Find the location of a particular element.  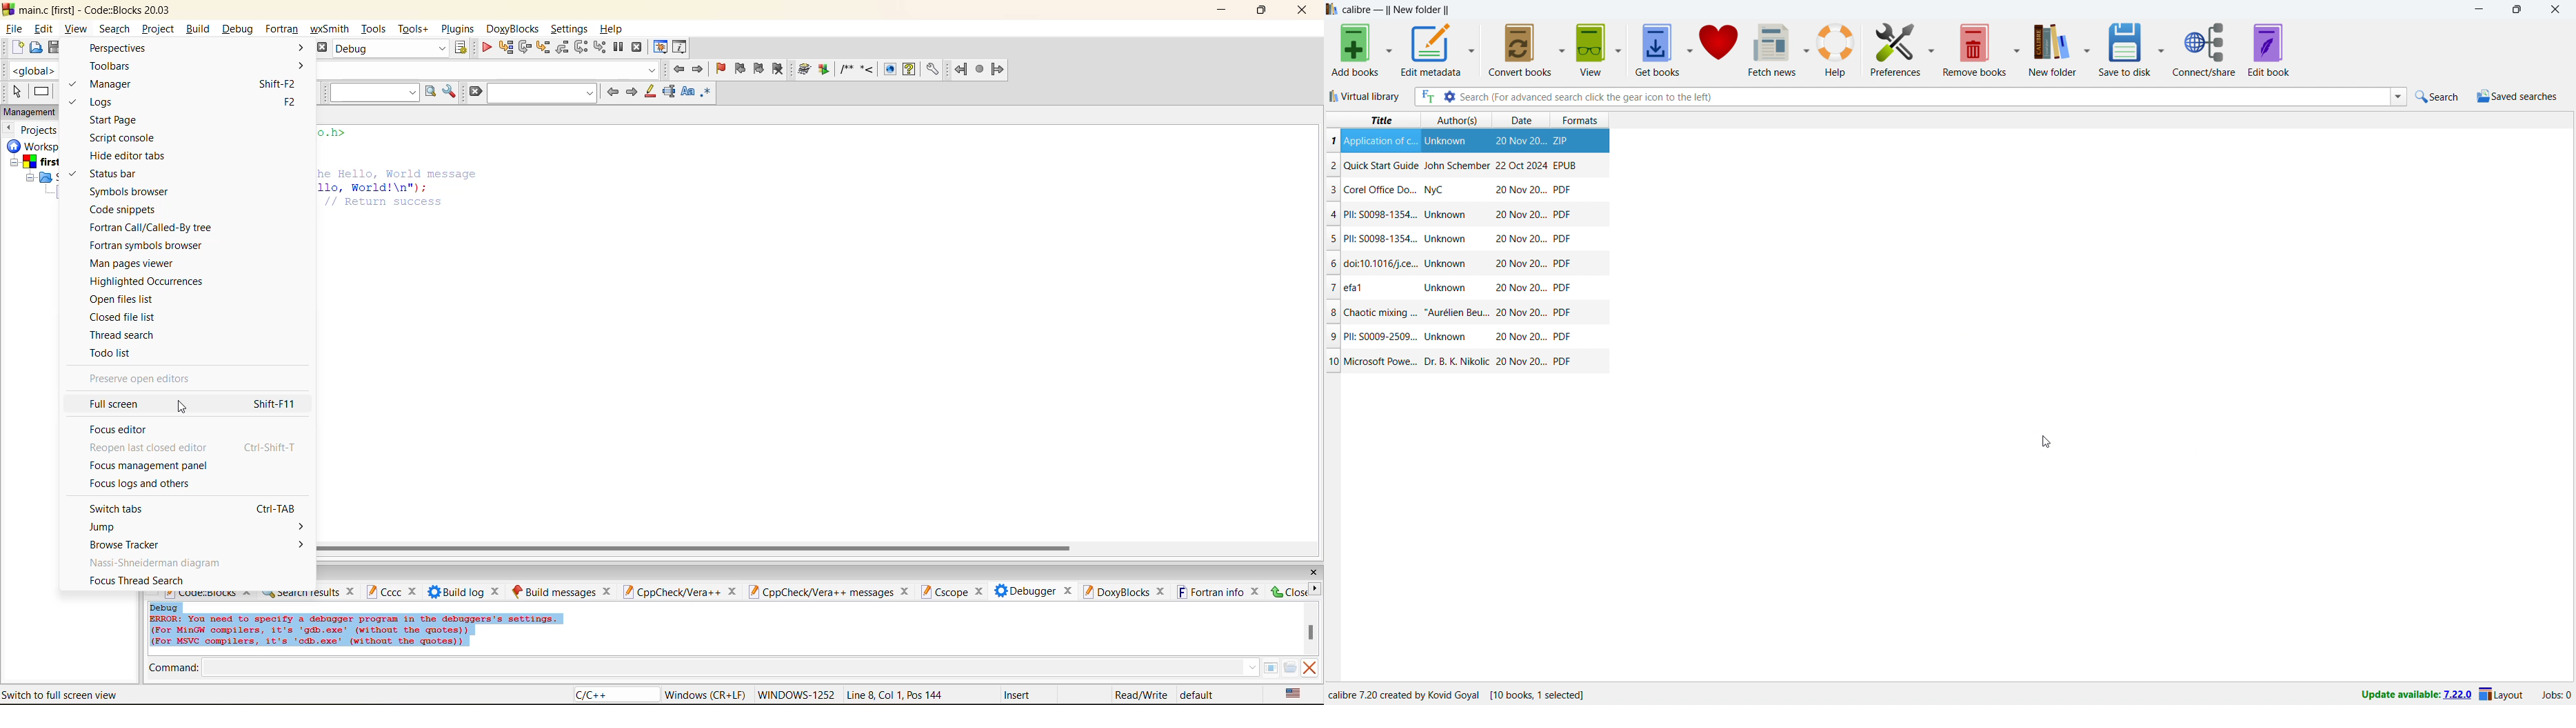

debug/continue is located at coordinates (488, 48).